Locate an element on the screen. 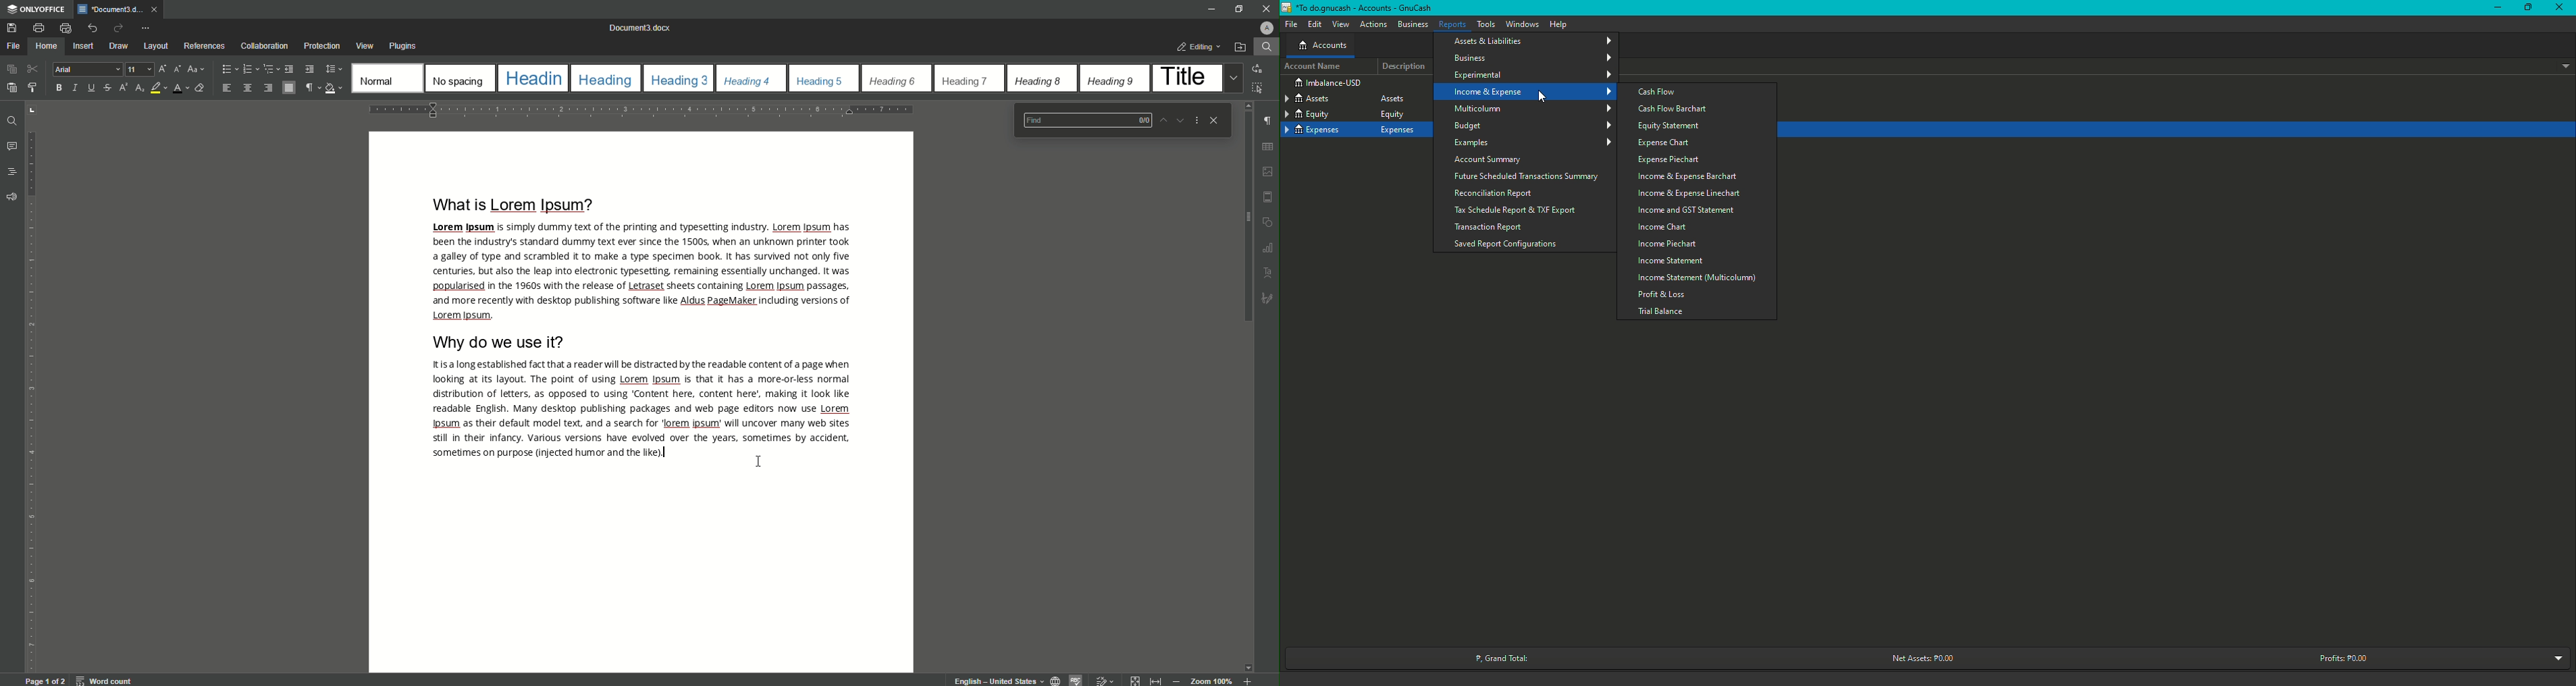 This screenshot has width=2576, height=700. Comments is located at coordinates (14, 145).